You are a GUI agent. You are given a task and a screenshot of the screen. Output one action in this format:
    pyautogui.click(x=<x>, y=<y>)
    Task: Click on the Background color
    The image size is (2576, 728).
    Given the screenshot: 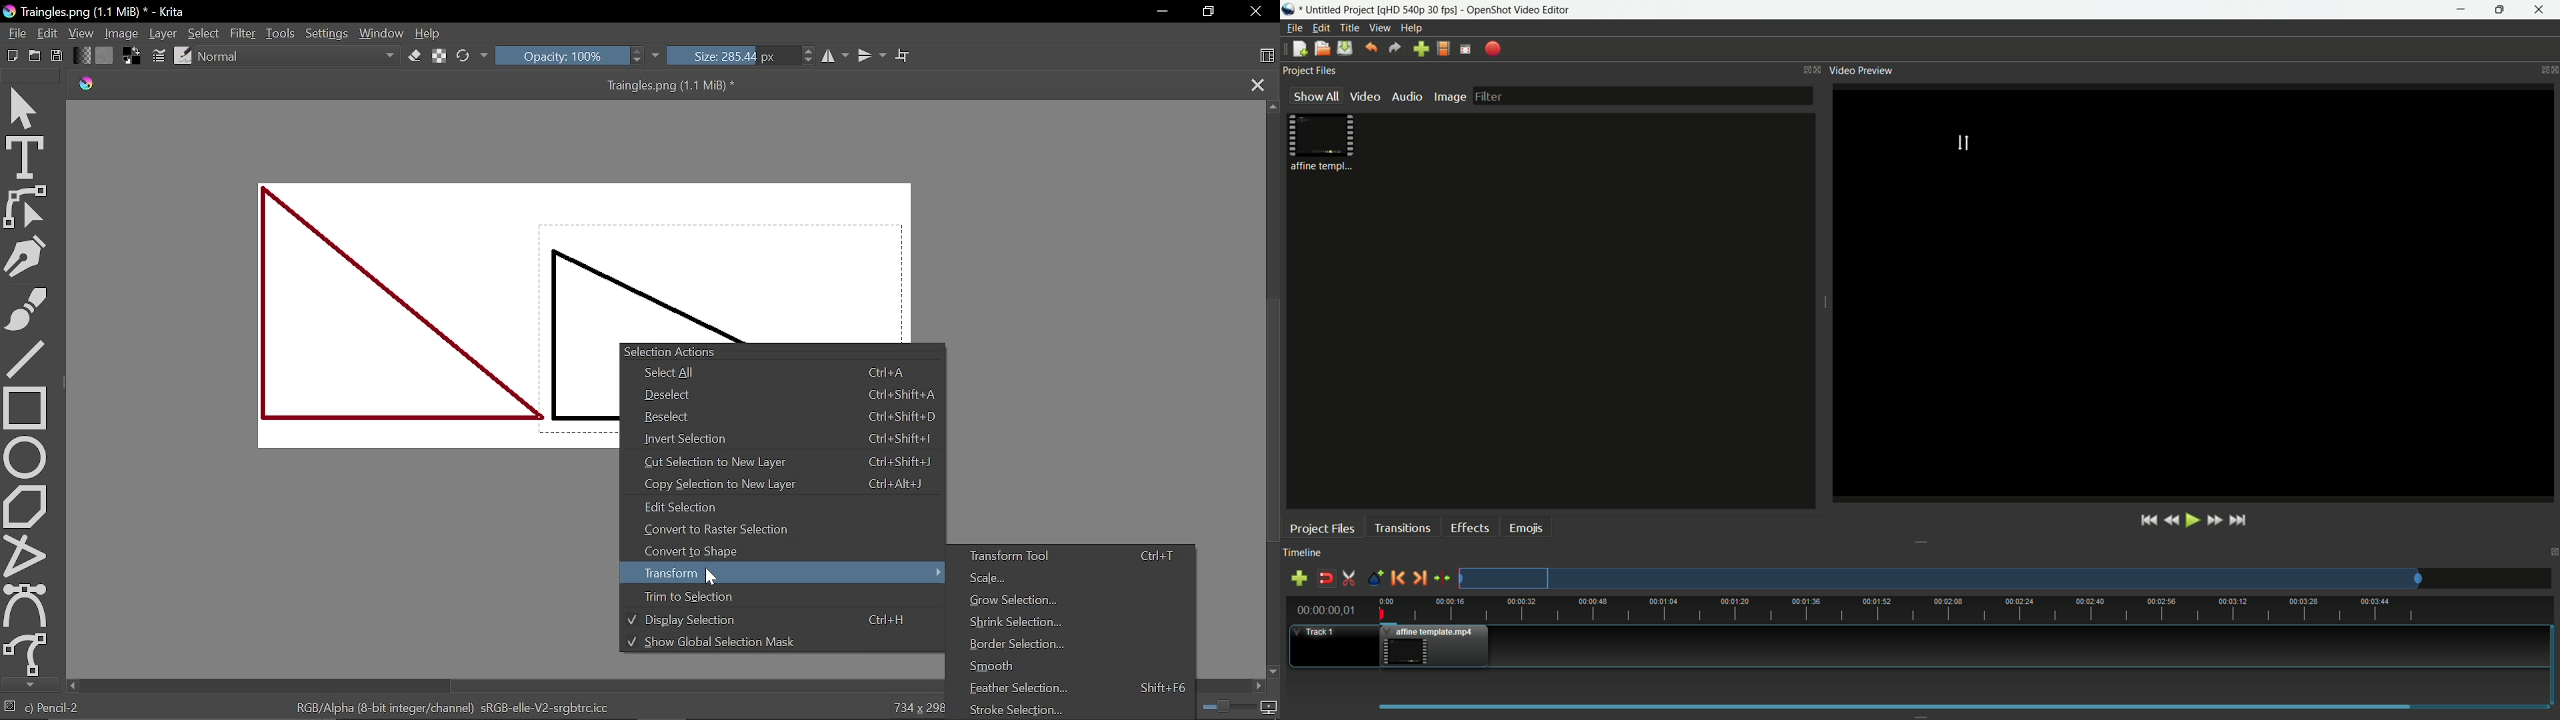 What is the action you would take?
    pyautogui.click(x=134, y=57)
    